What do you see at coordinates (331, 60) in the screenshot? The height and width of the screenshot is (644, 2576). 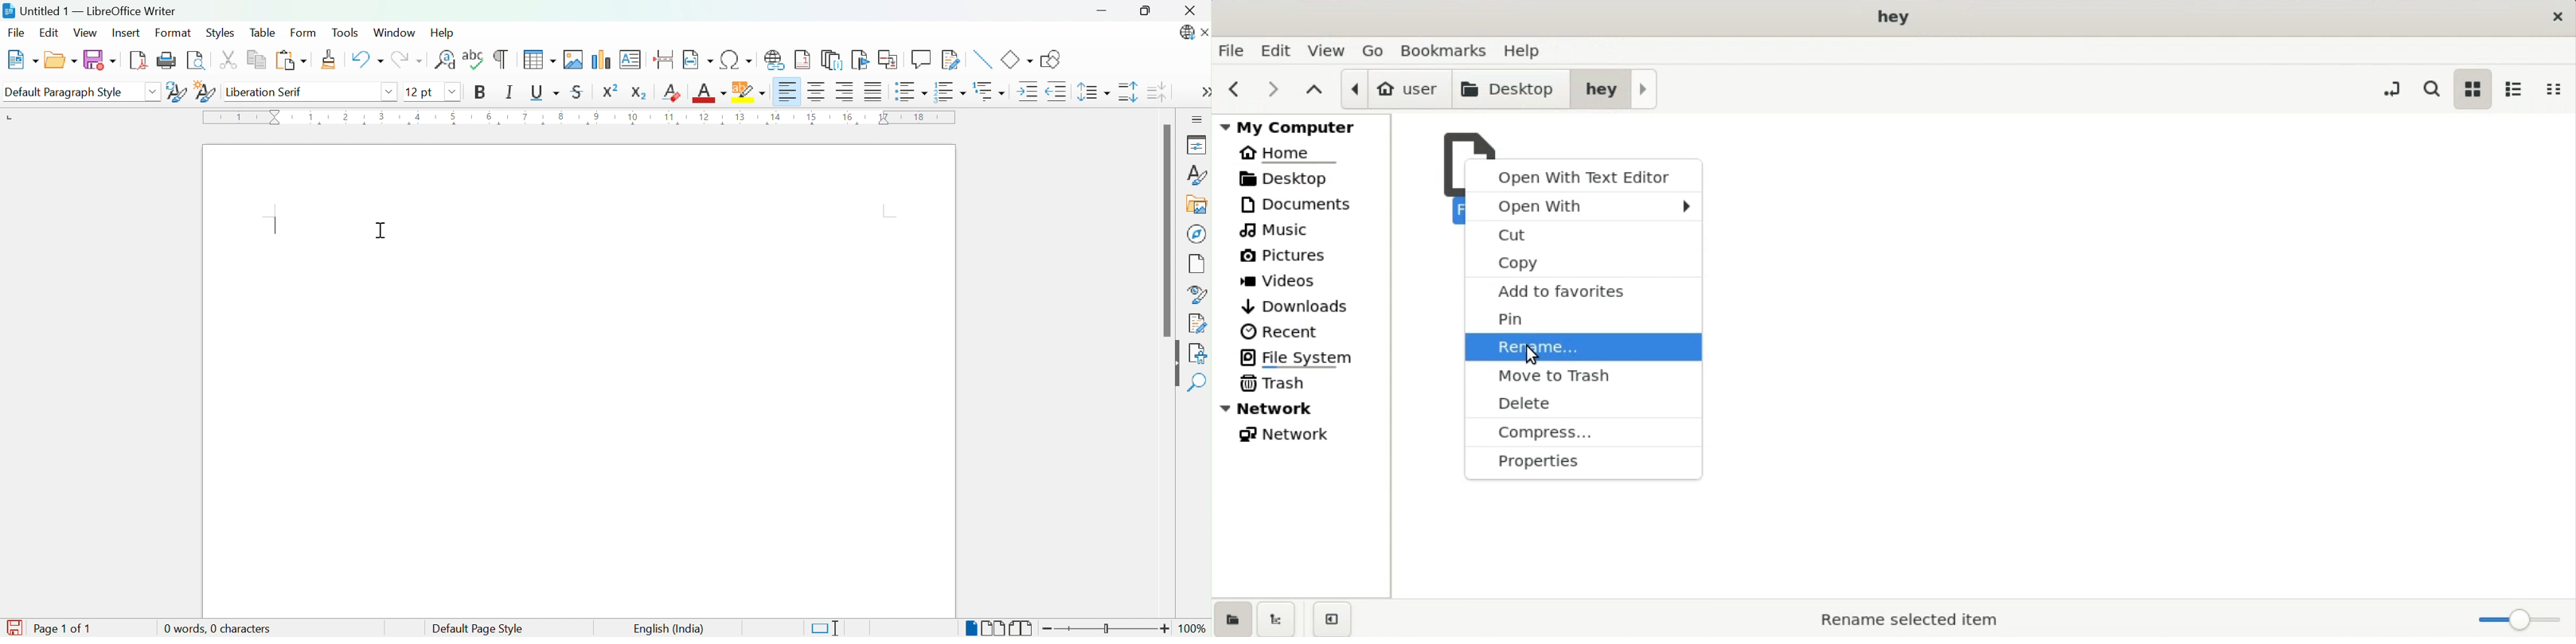 I see `Clone Formatting` at bounding box center [331, 60].